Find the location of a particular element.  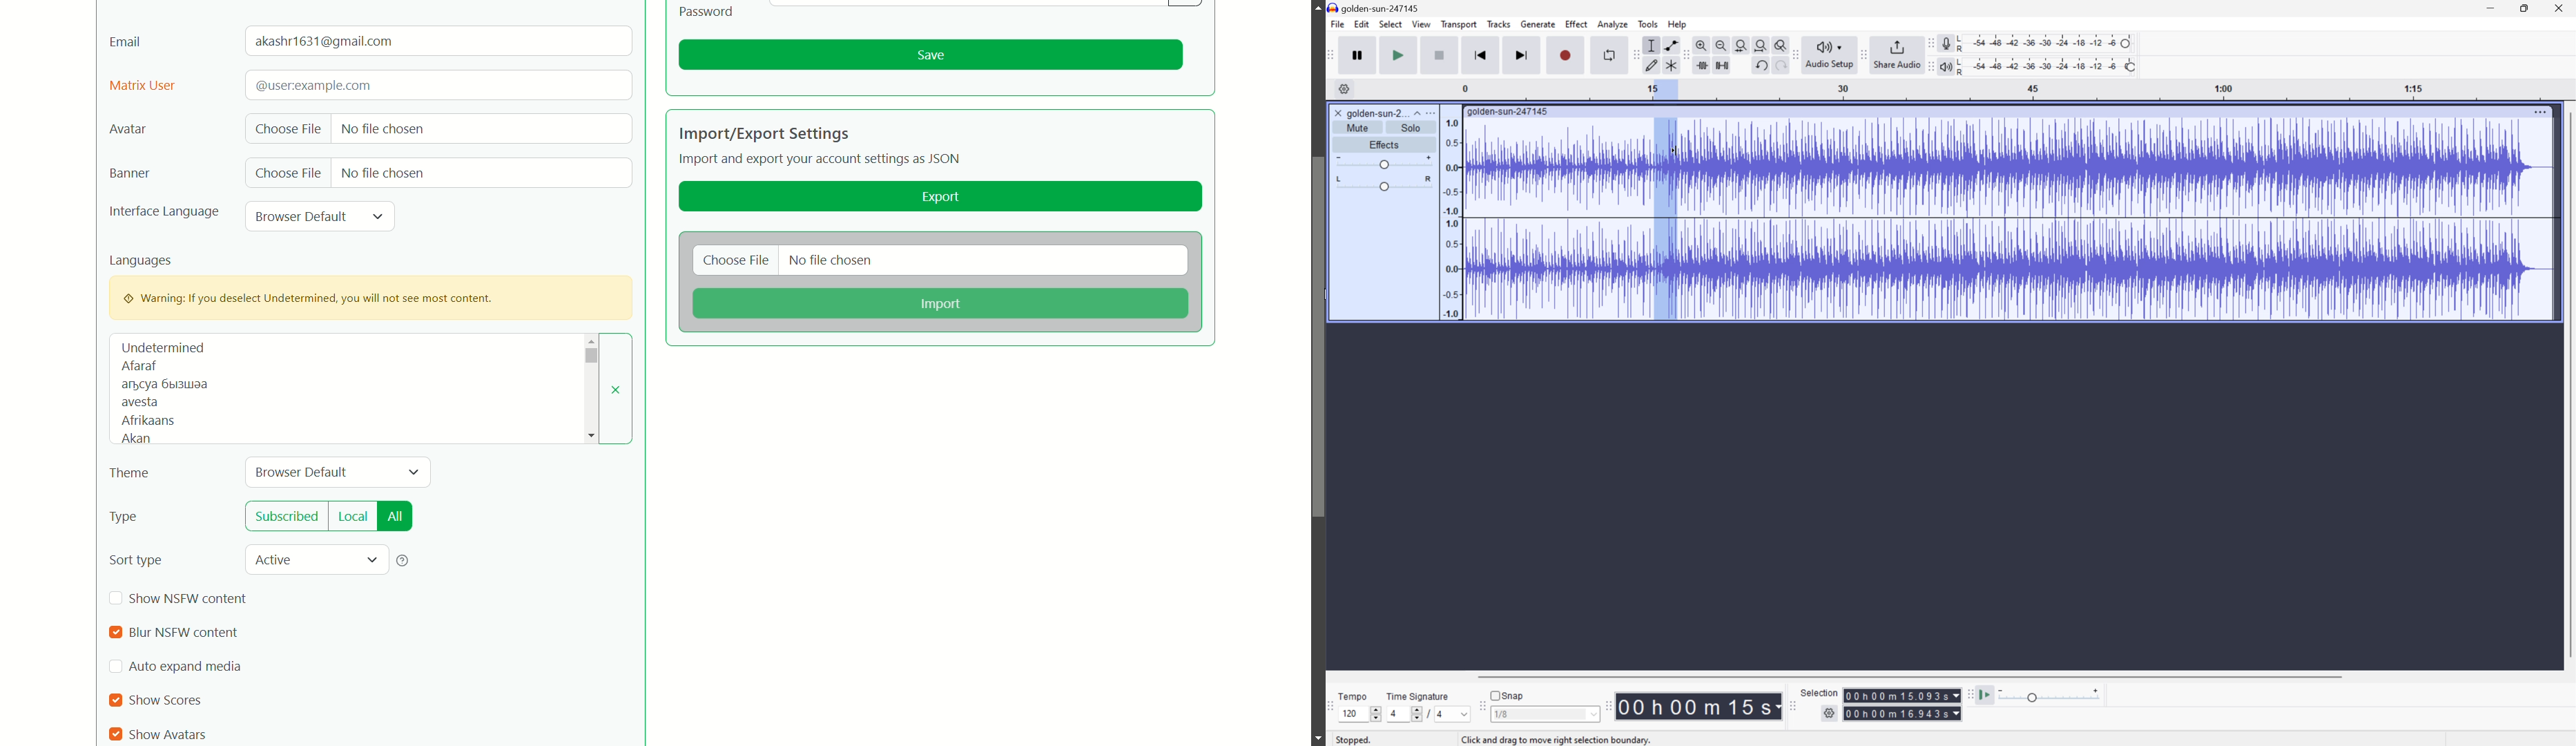

user mail is located at coordinates (327, 41).